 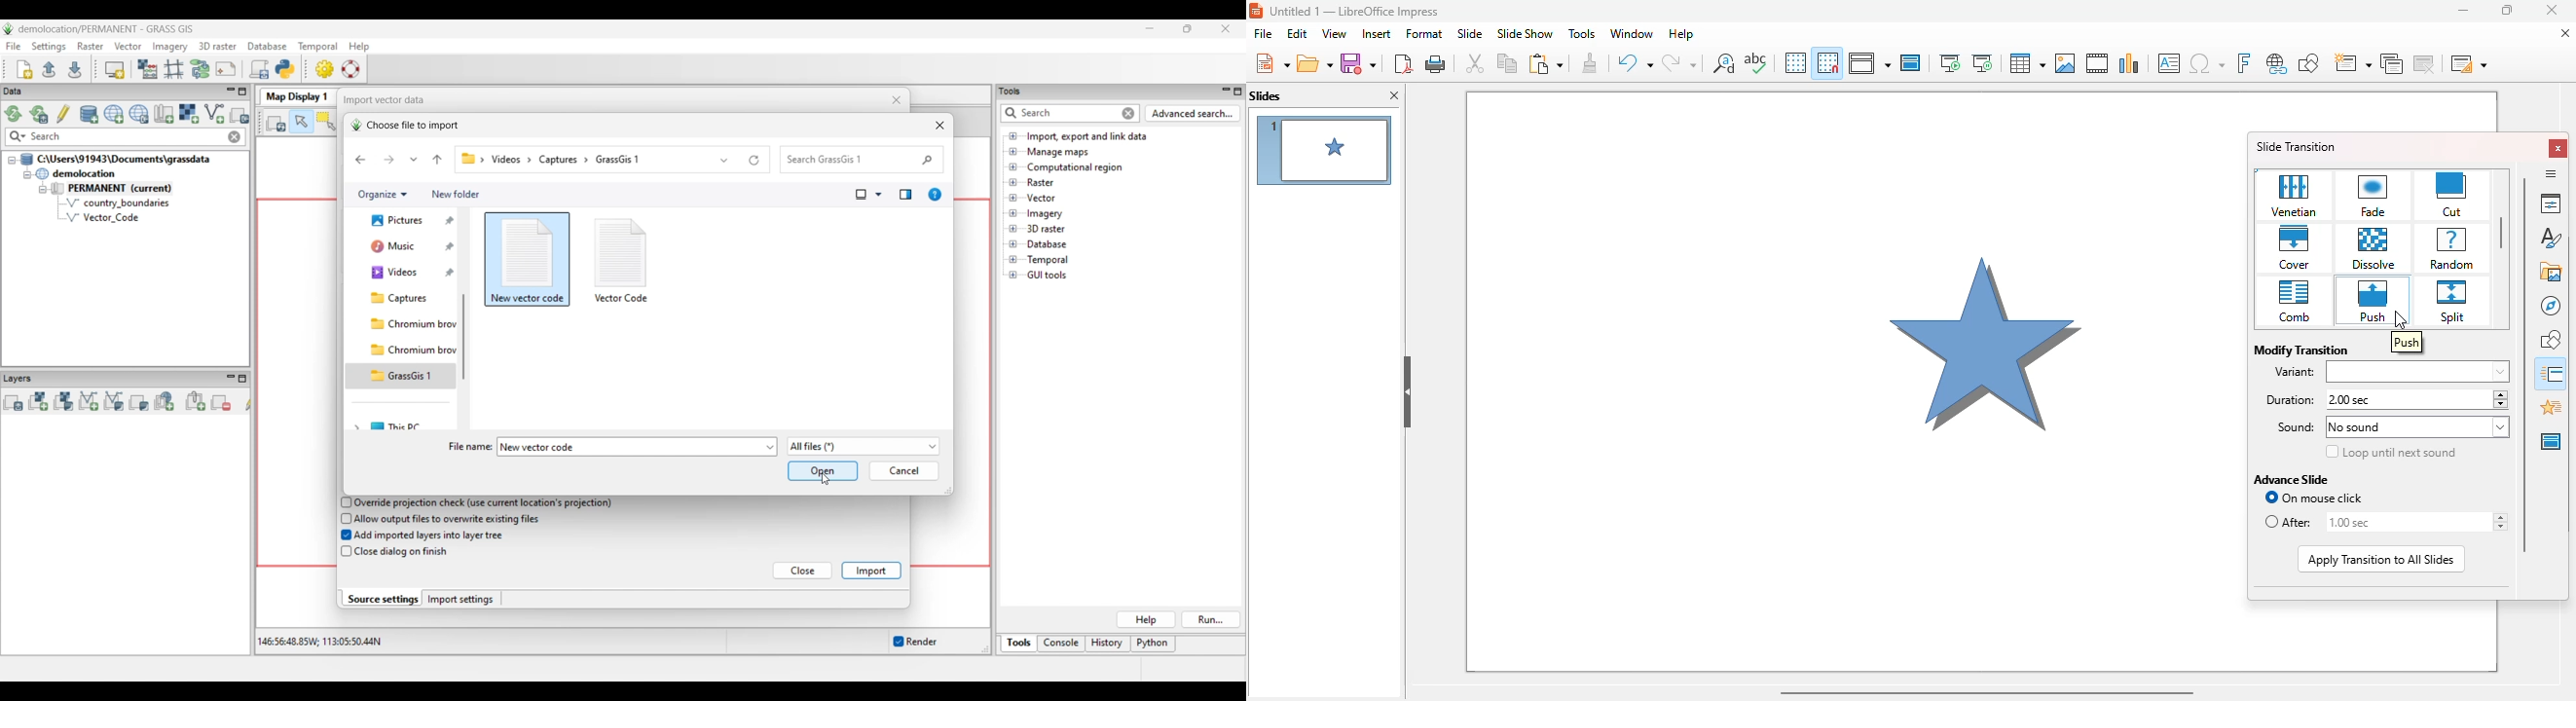 What do you see at coordinates (1335, 33) in the screenshot?
I see `view` at bounding box center [1335, 33].